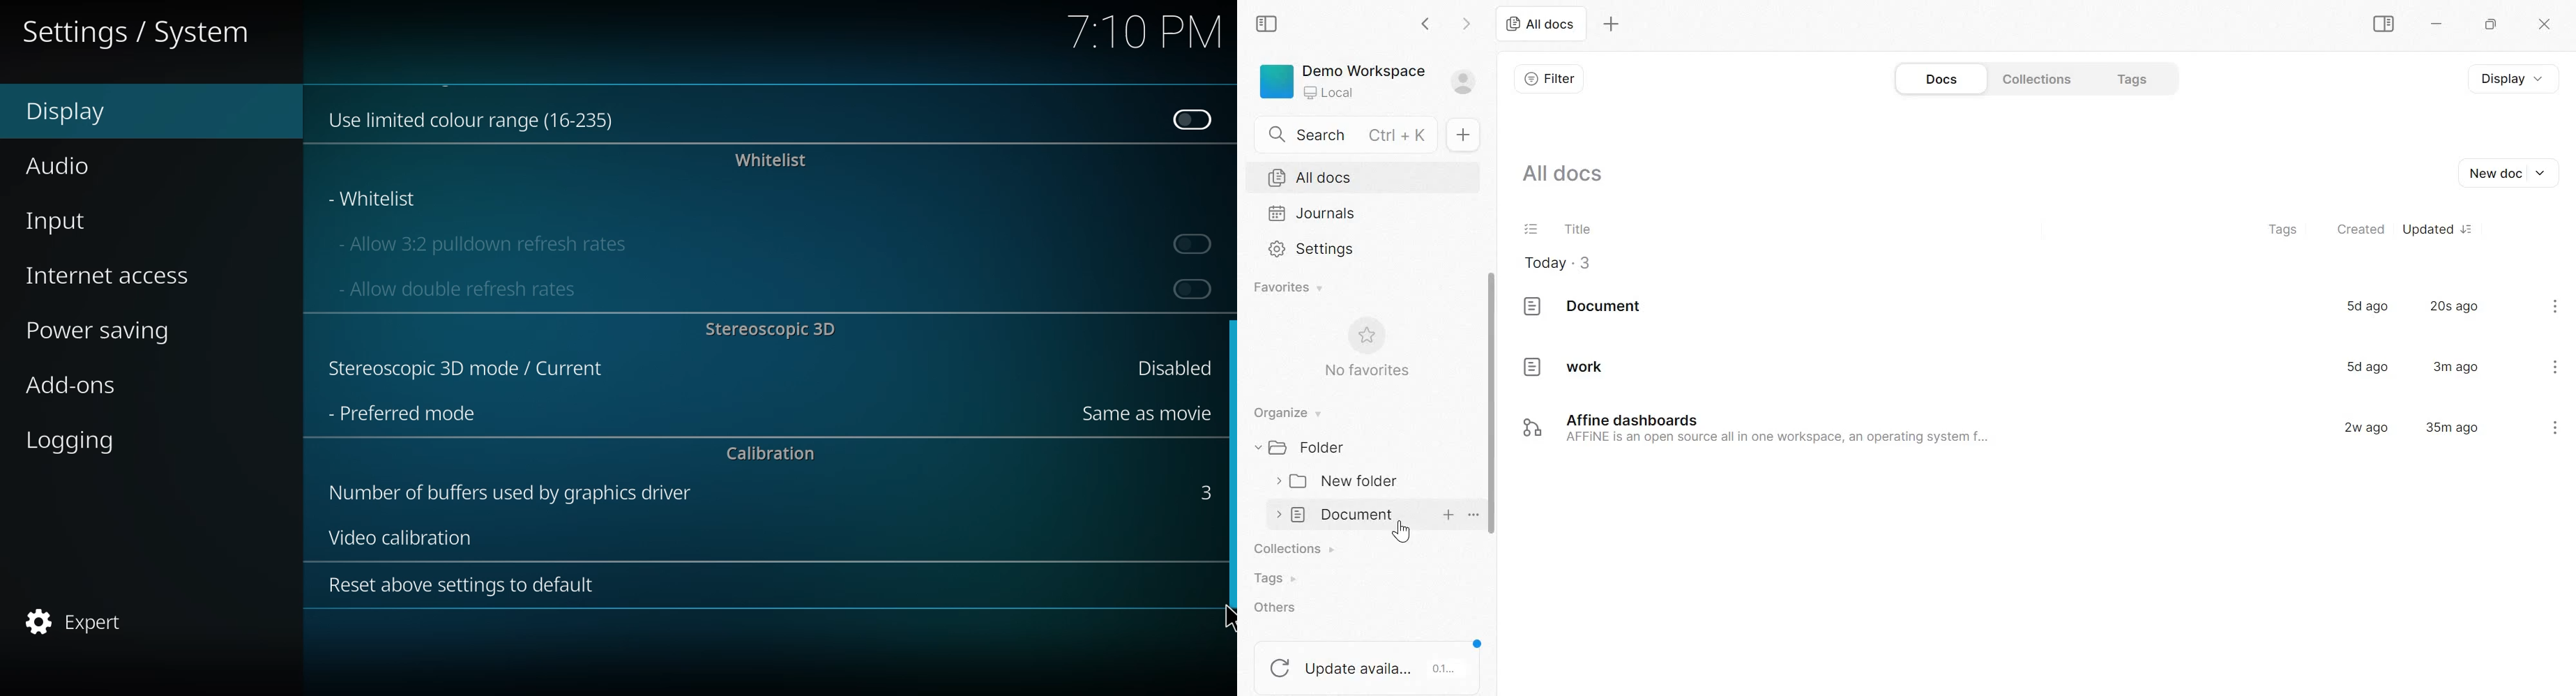  I want to click on number of buffers, so click(506, 492).